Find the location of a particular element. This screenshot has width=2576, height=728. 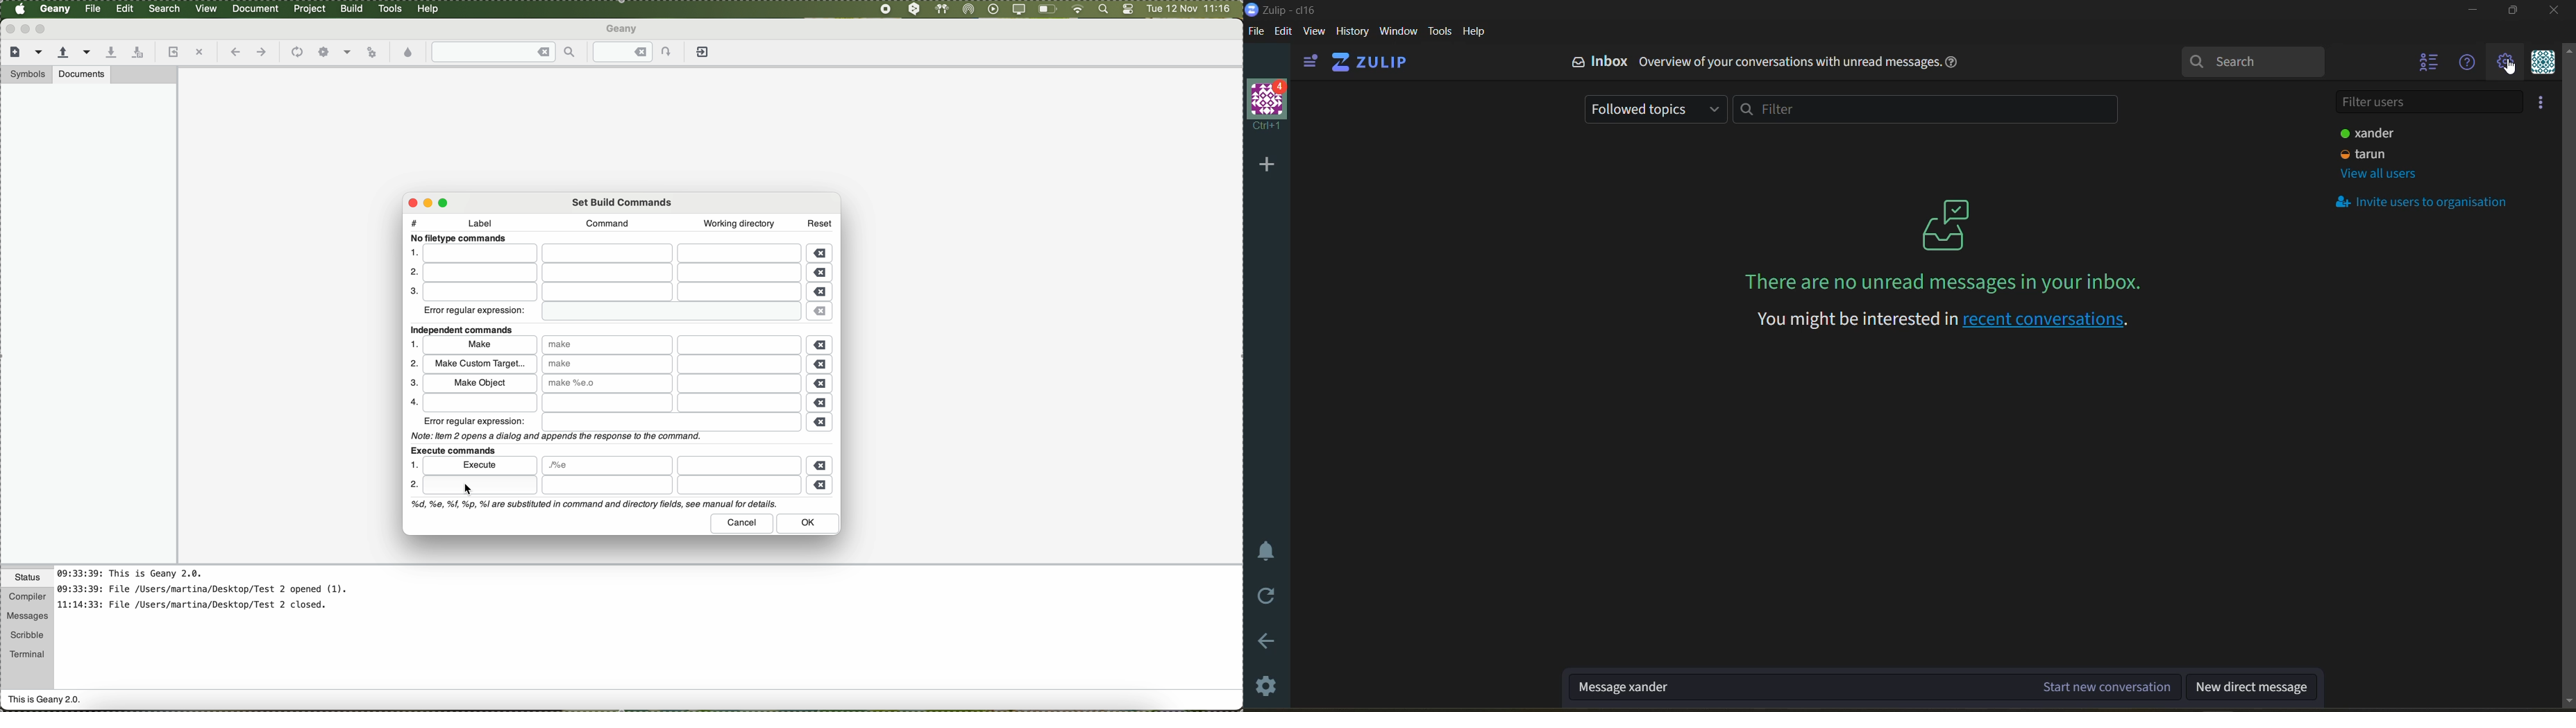

personal menu is located at coordinates (2543, 62).